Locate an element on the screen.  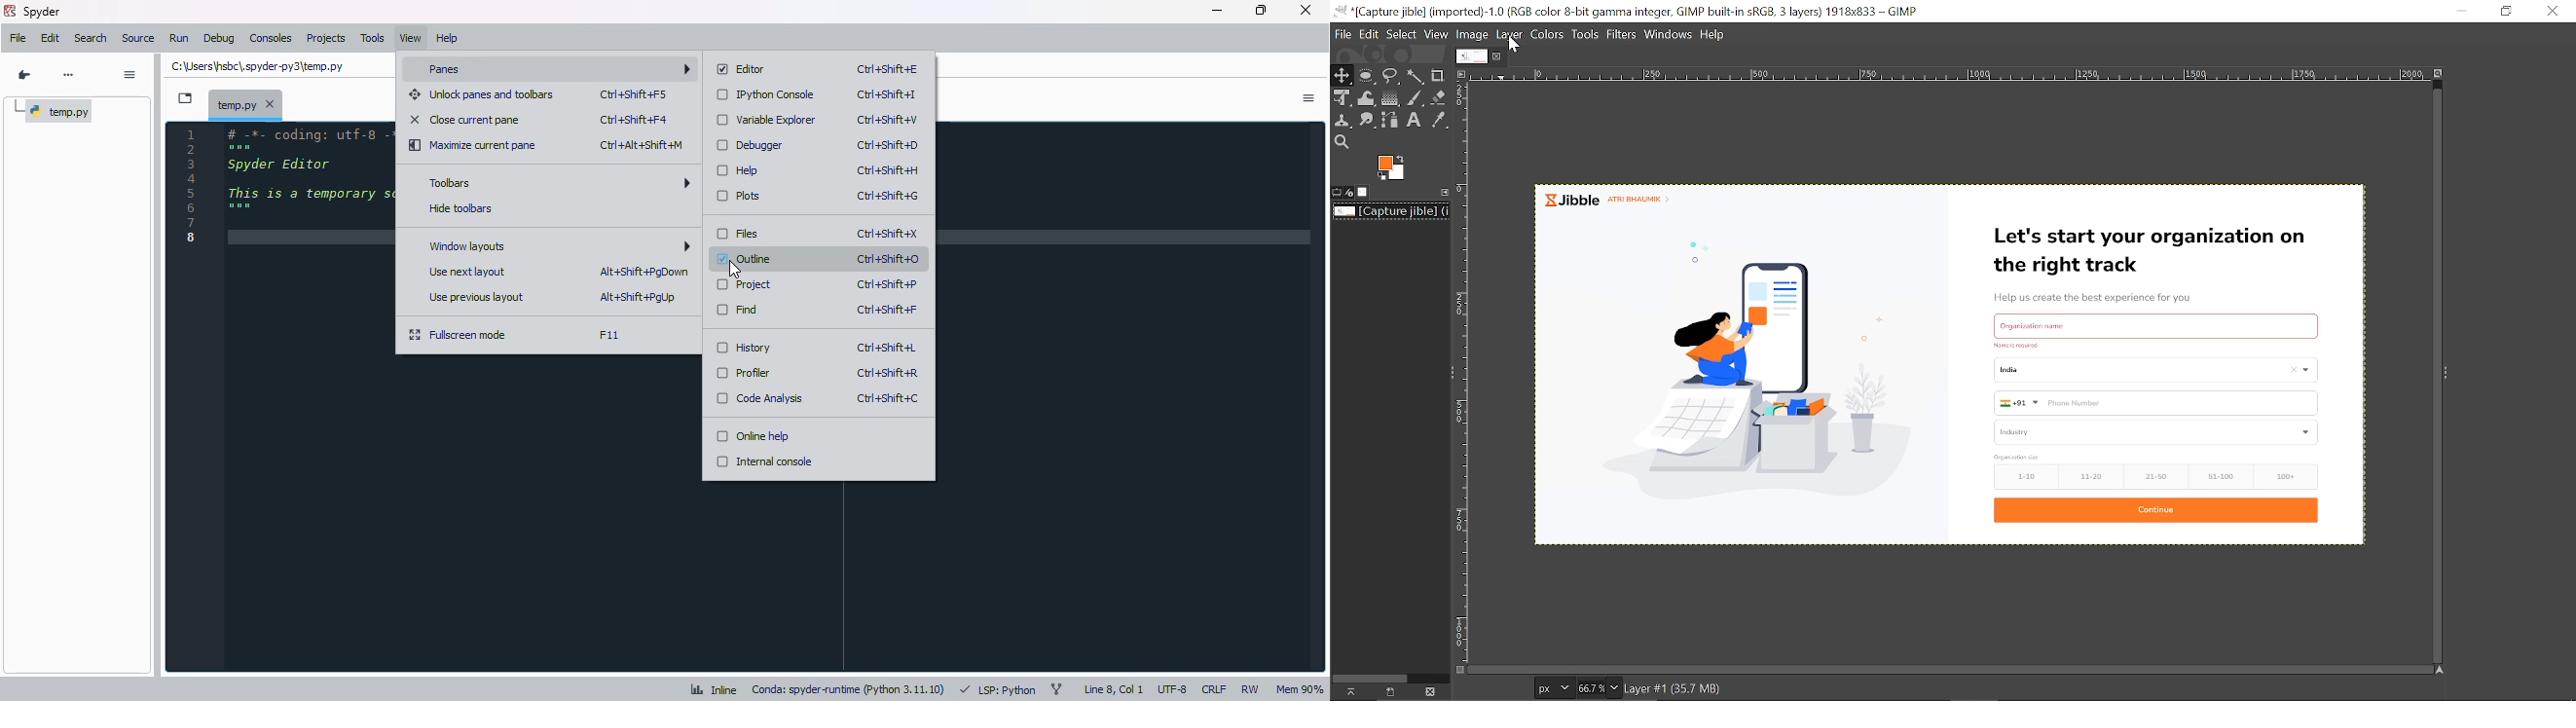
shortcut for history is located at coordinates (888, 348).